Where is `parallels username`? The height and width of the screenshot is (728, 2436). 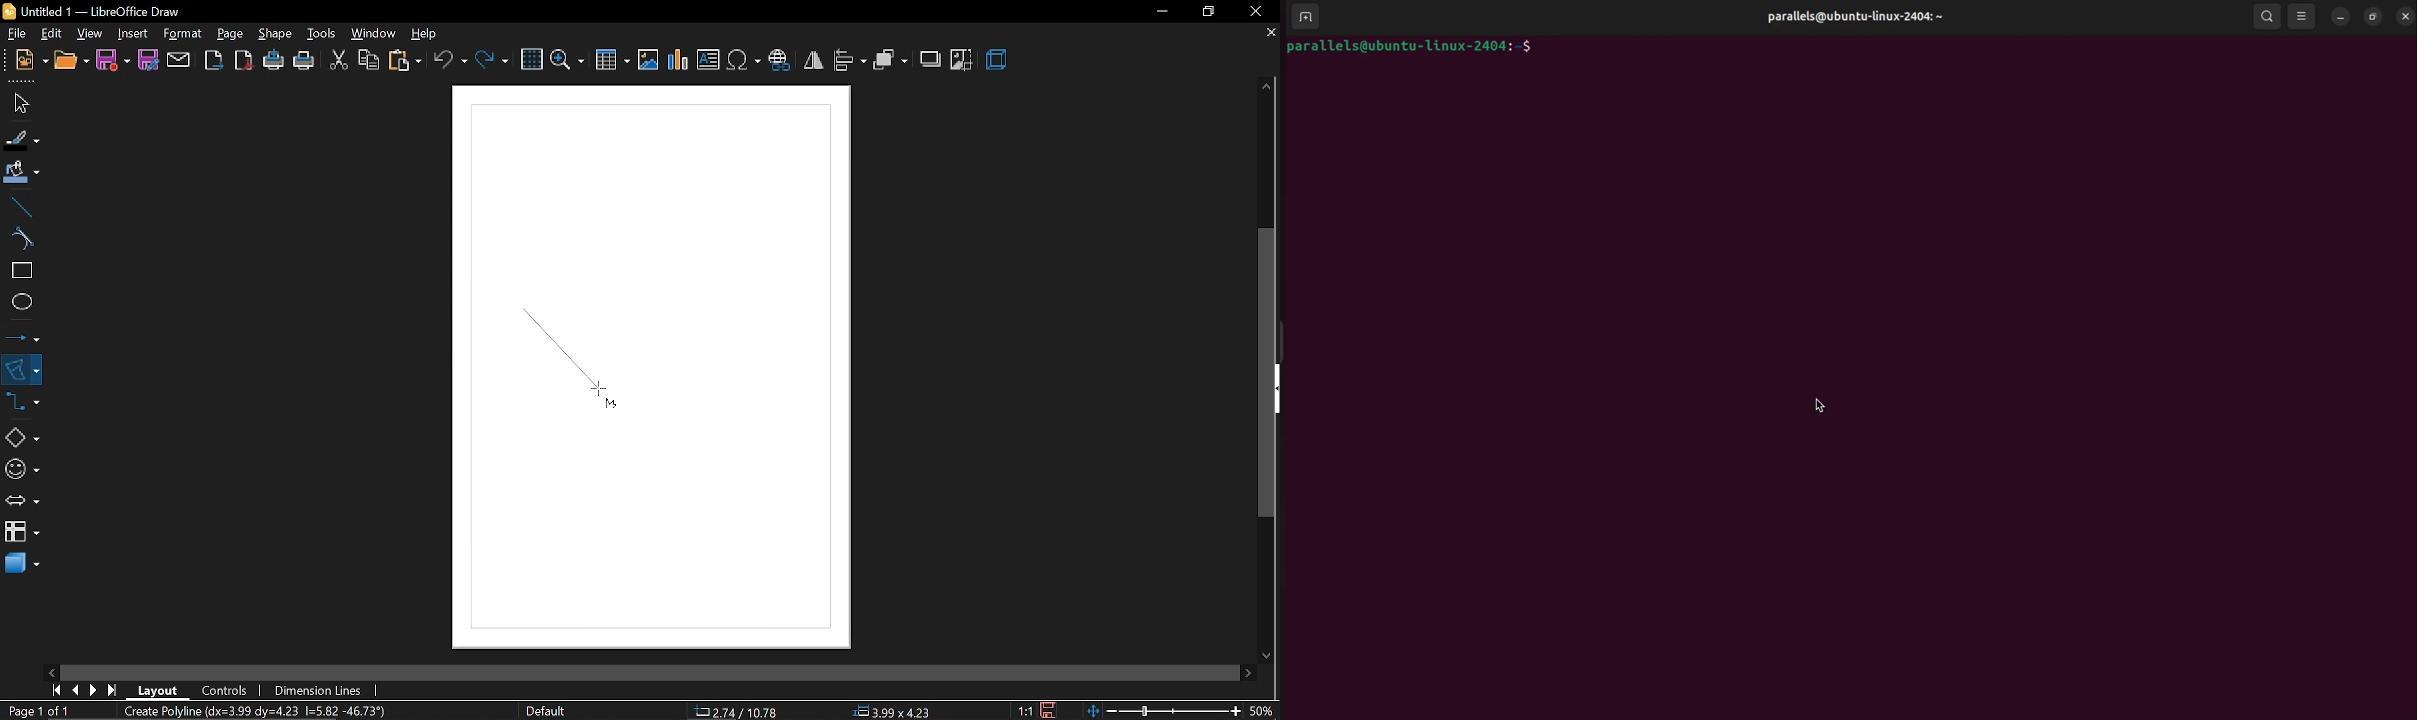
parallels username is located at coordinates (1849, 18).